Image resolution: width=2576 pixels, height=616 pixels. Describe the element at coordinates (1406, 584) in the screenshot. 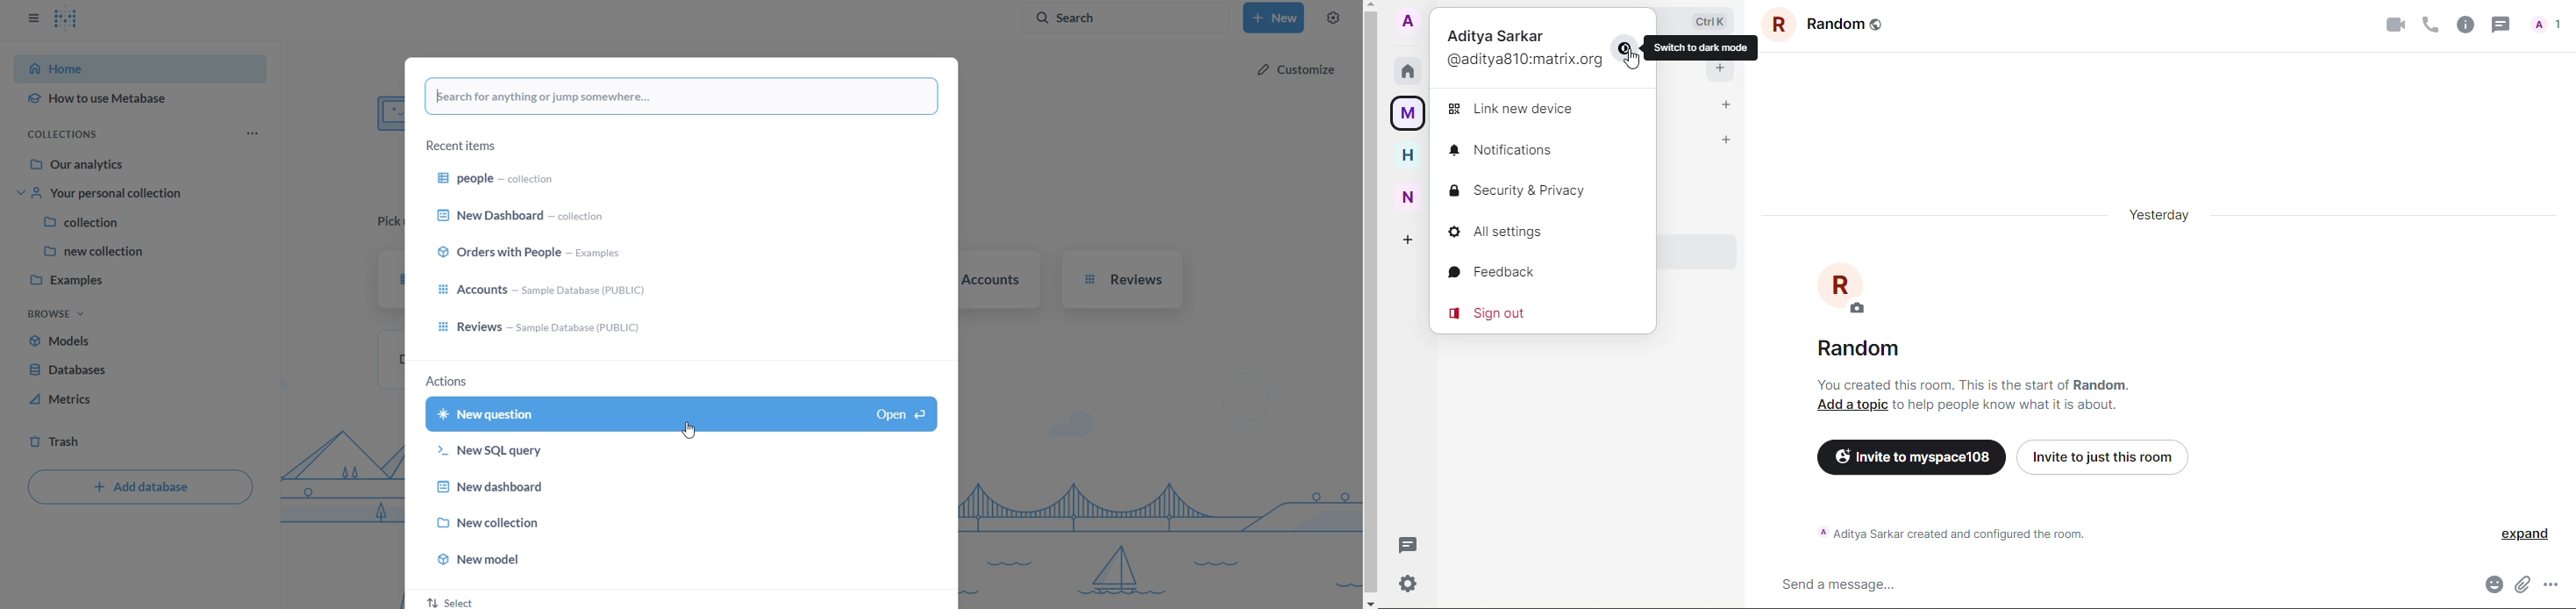

I see `settings` at that location.